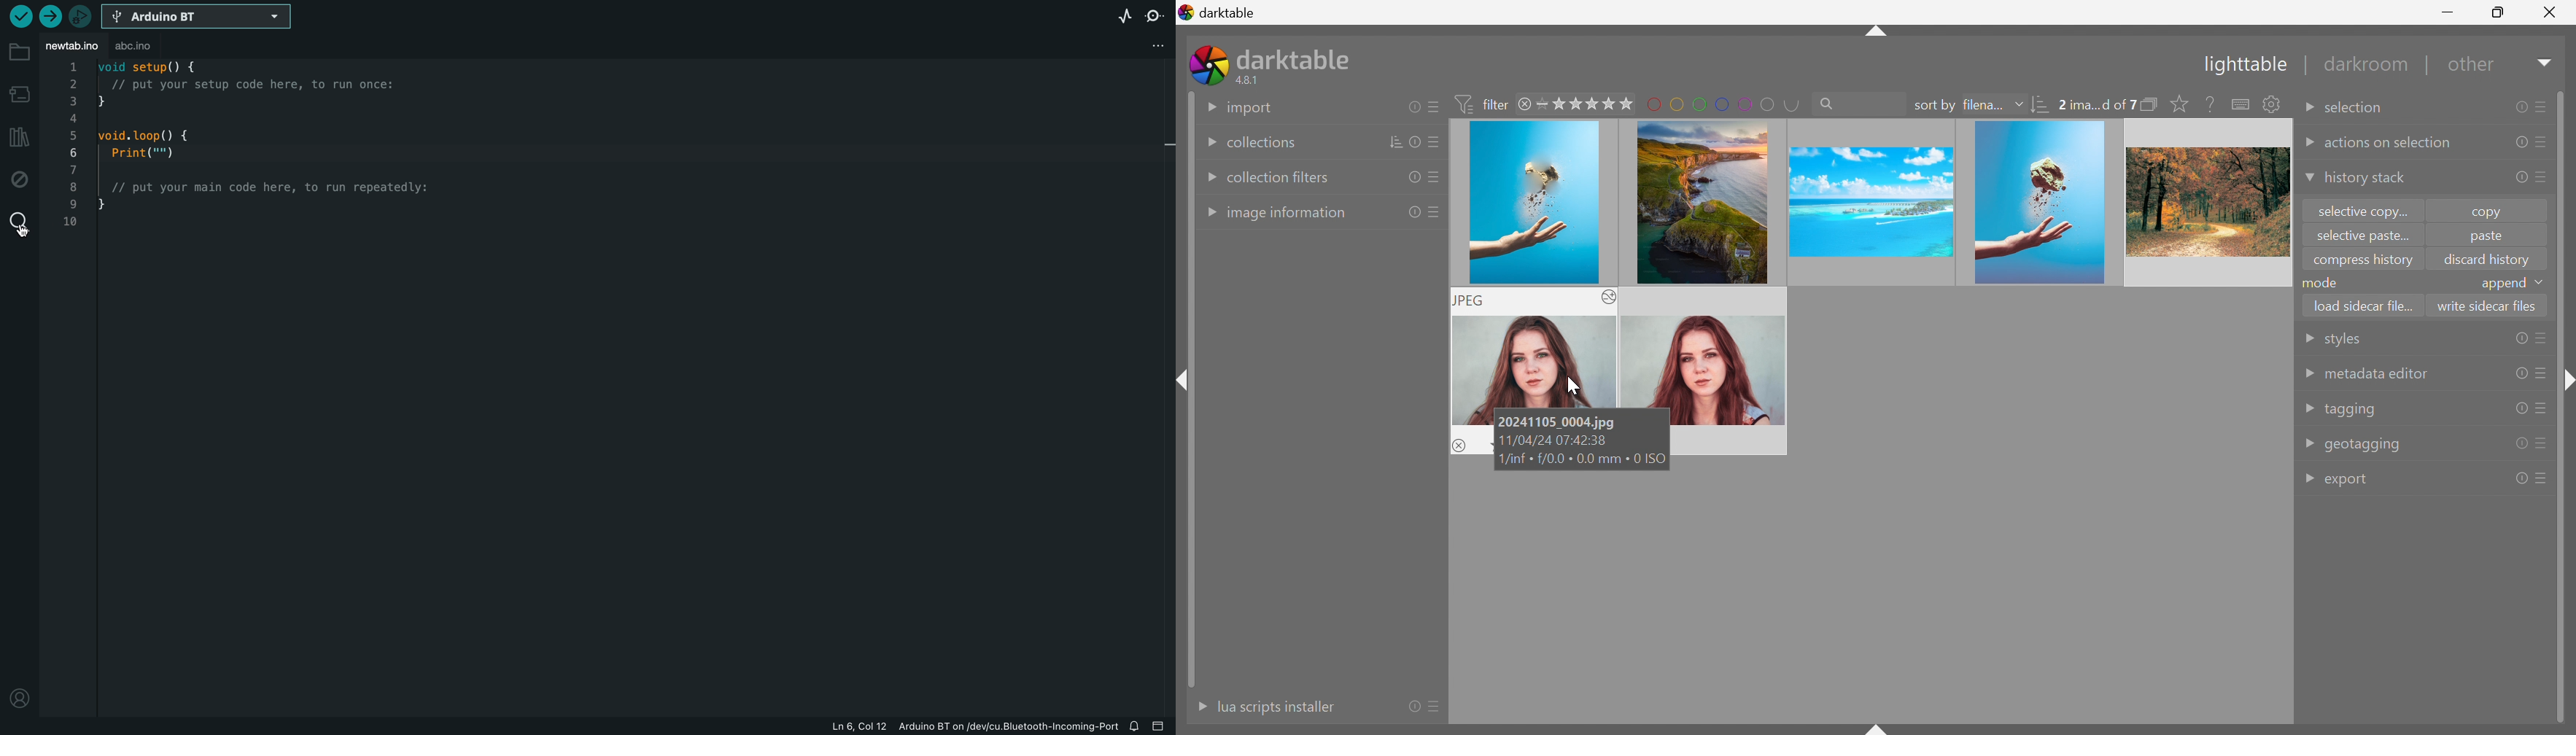  I want to click on shift+ctrl+r, so click(2566, 383).